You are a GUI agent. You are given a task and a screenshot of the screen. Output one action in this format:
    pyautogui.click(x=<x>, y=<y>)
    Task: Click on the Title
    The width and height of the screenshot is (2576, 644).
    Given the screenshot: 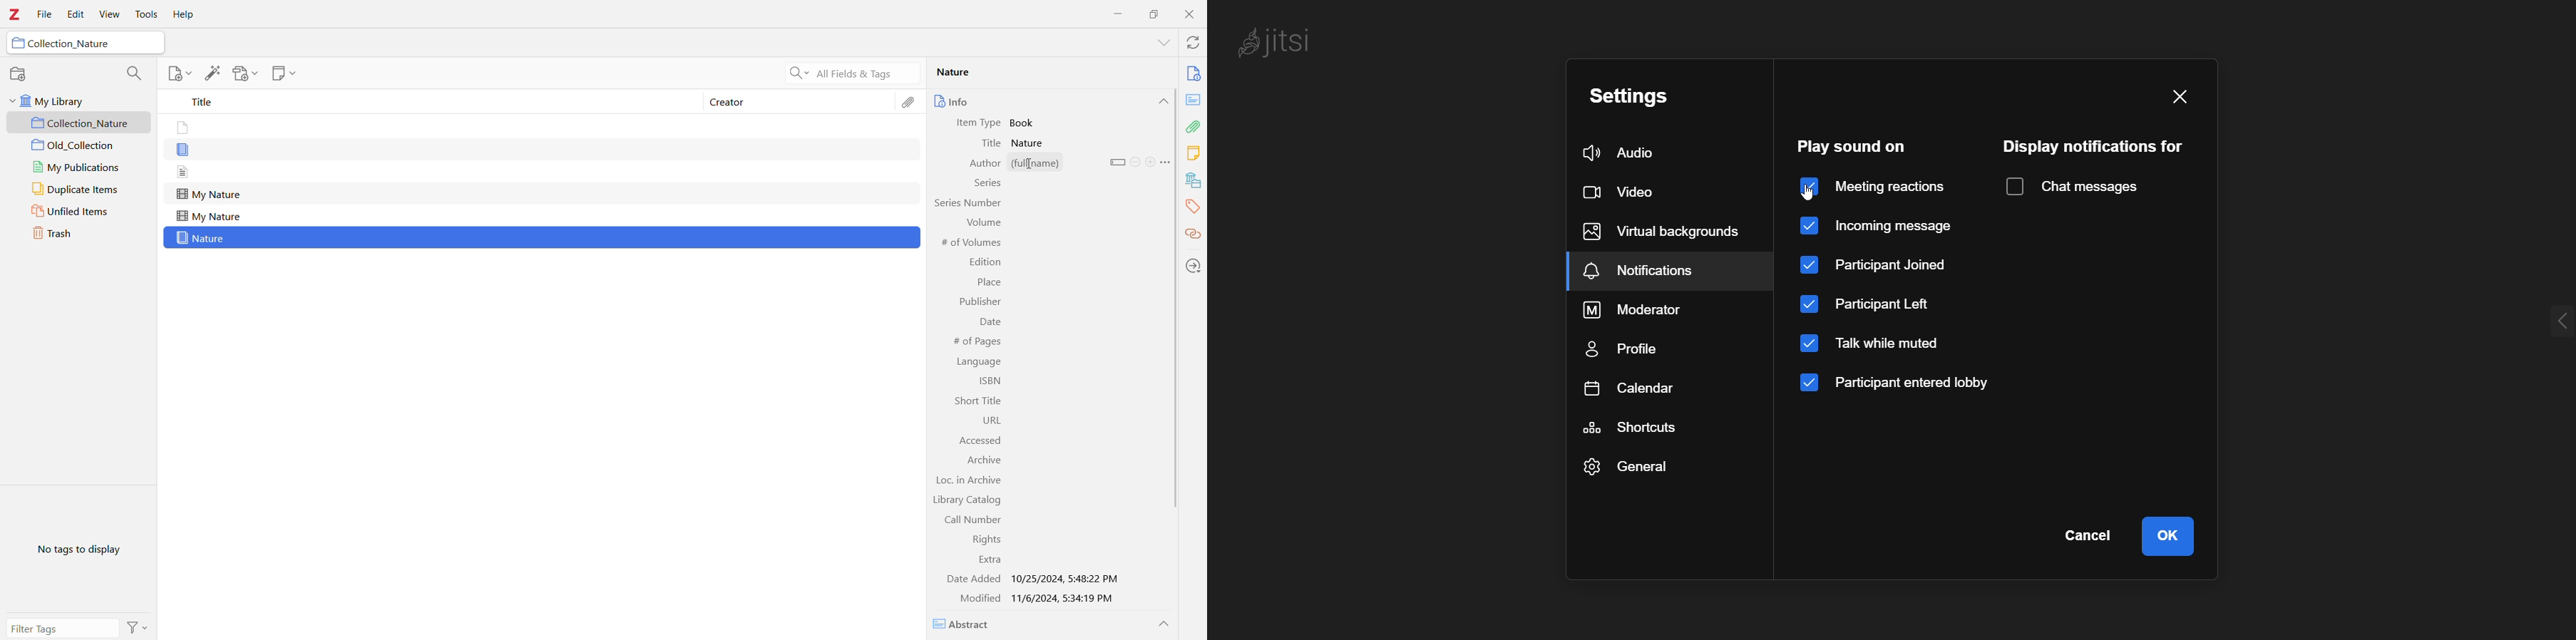 What is the action you would take?
    pyautogui.click(x=428, y=101)
    